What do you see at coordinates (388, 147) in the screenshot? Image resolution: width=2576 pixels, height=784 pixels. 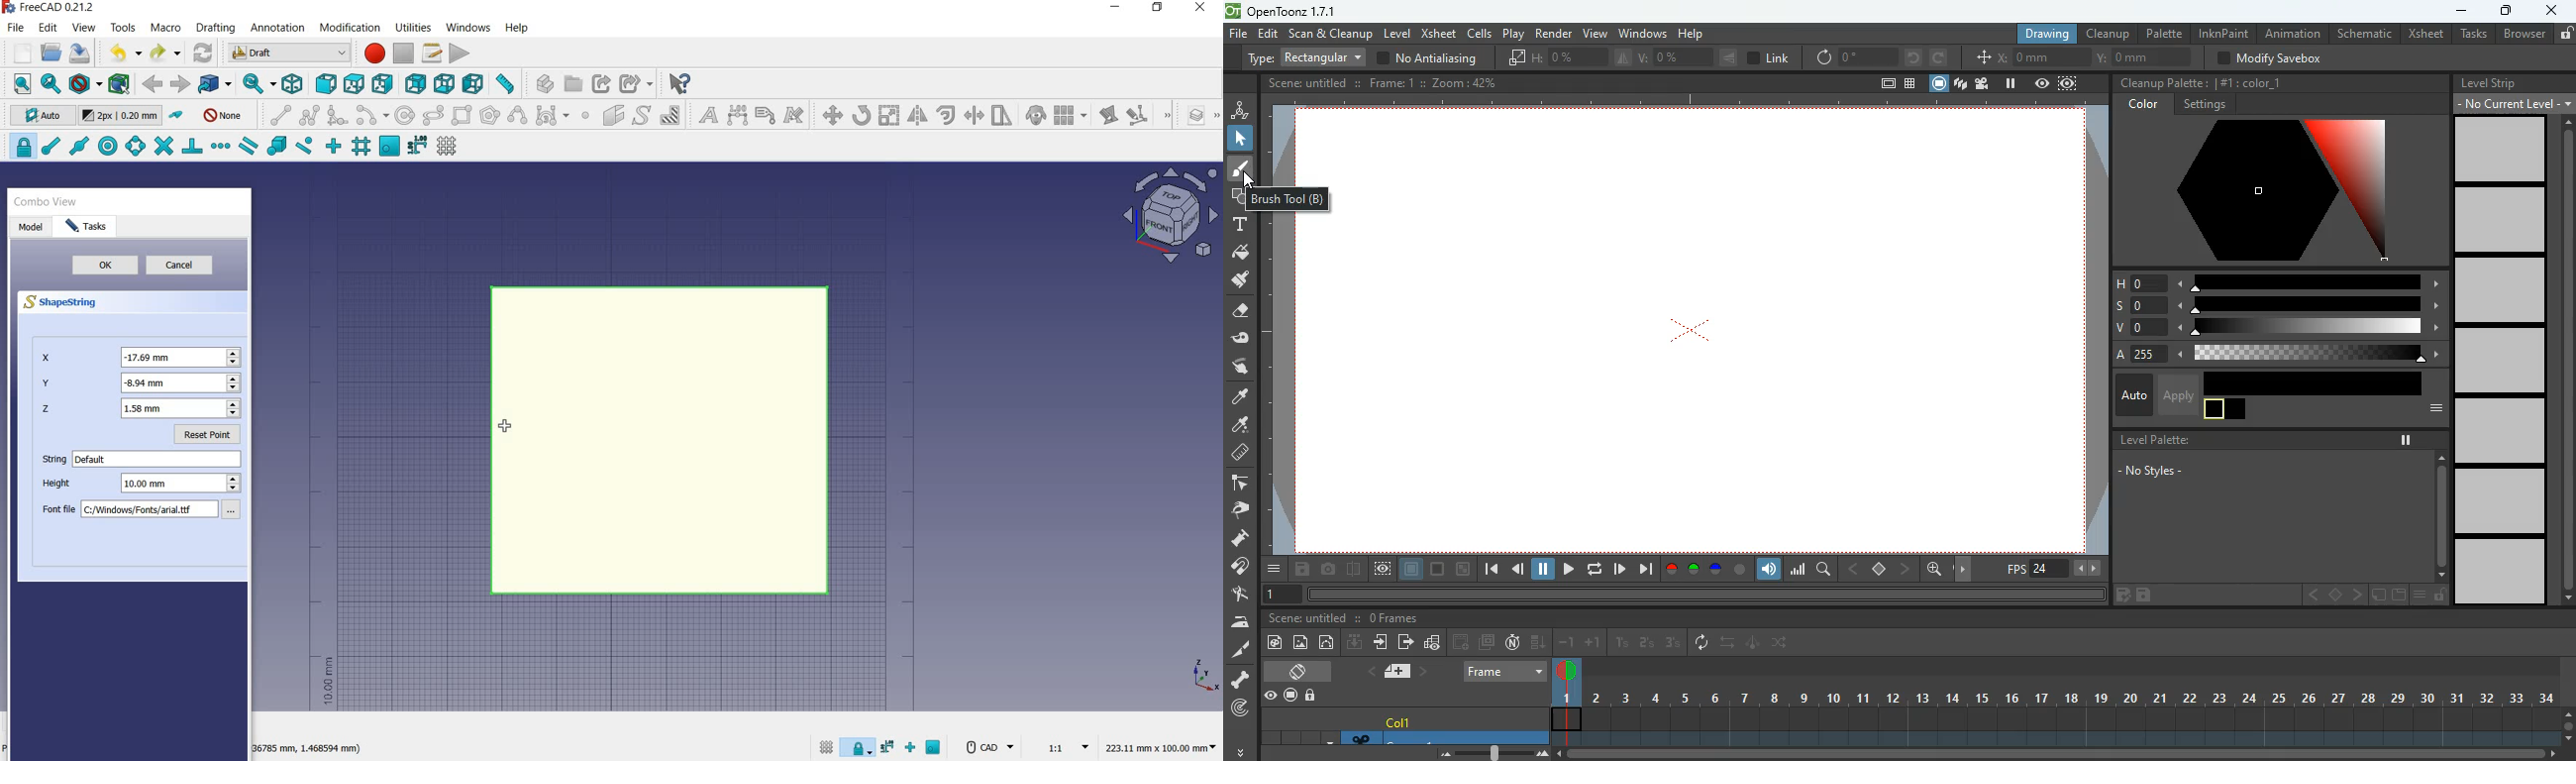 I see `snap working plane` at bounding box center [388, 147].